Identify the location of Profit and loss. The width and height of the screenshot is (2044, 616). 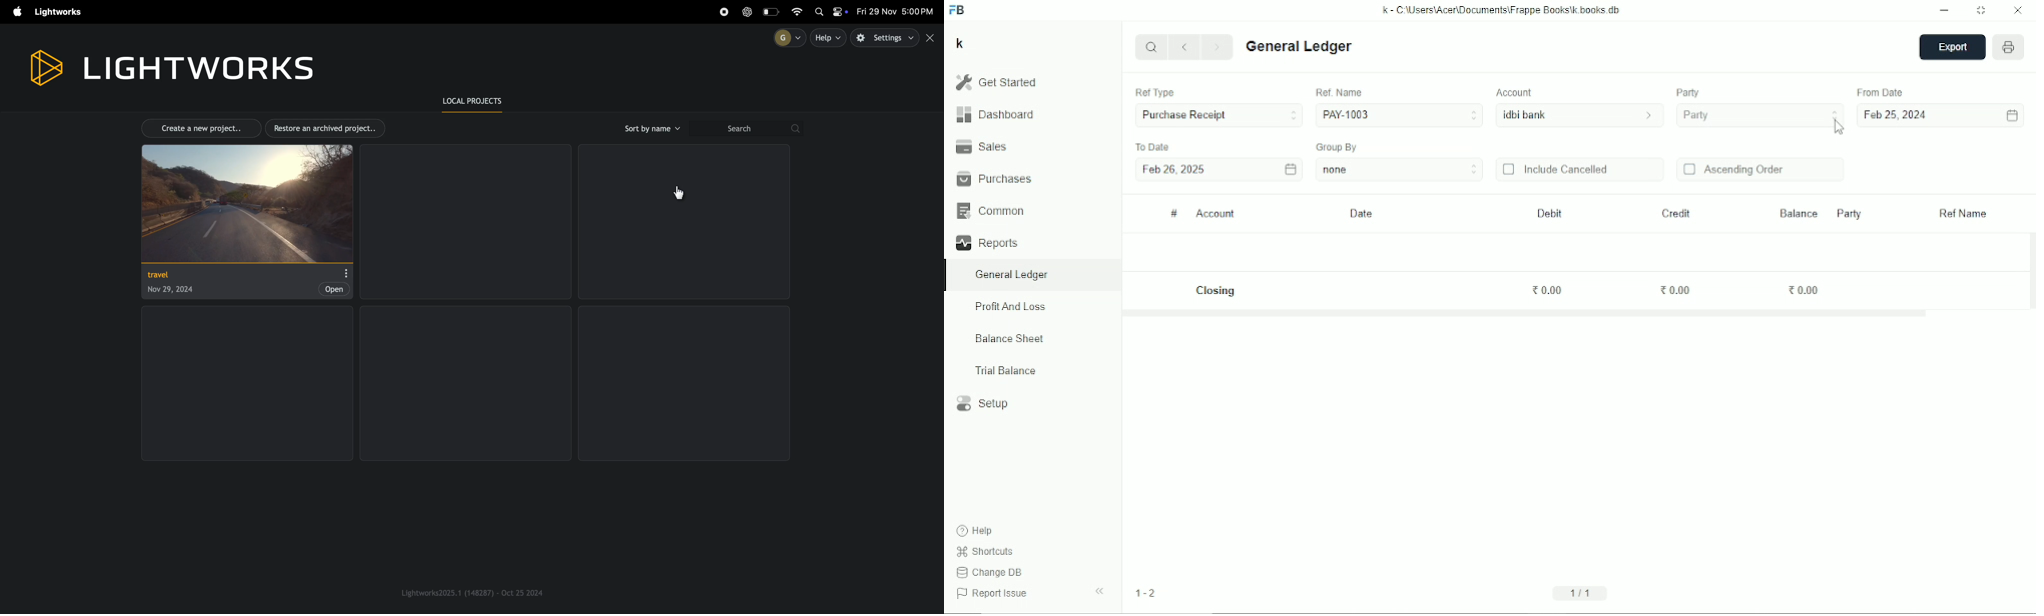
(1010, 307).